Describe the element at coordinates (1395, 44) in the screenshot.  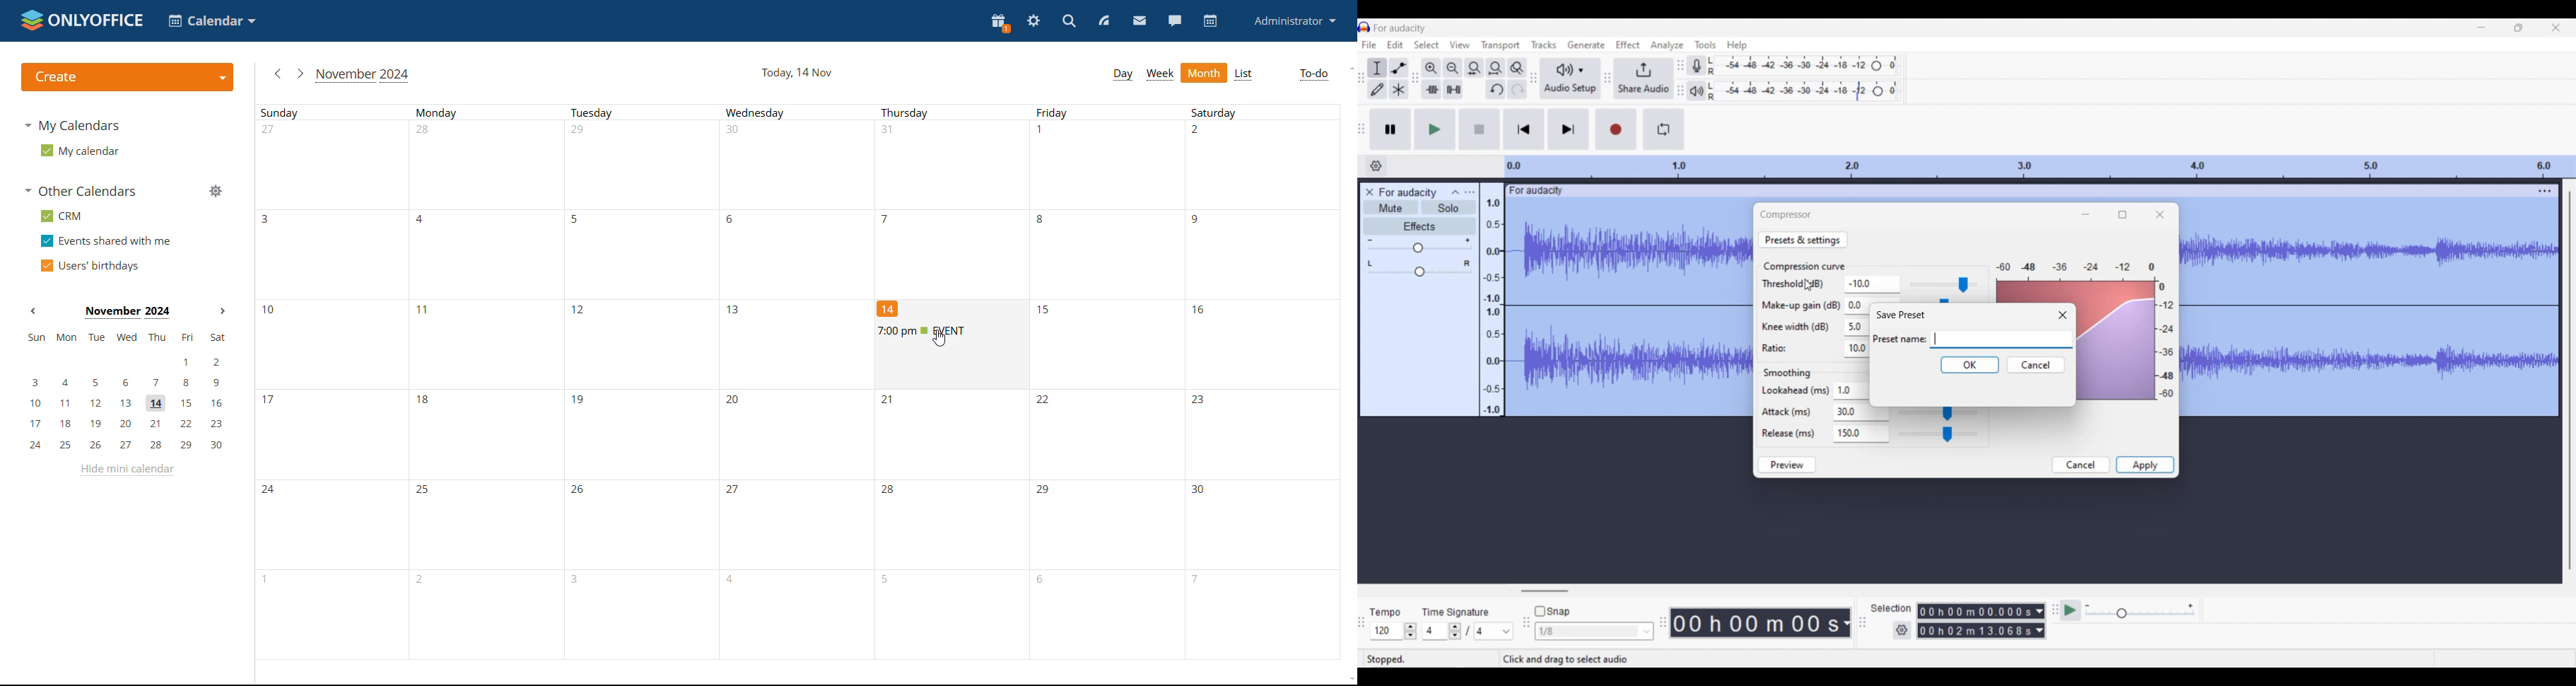
I see `Edit` at that location.